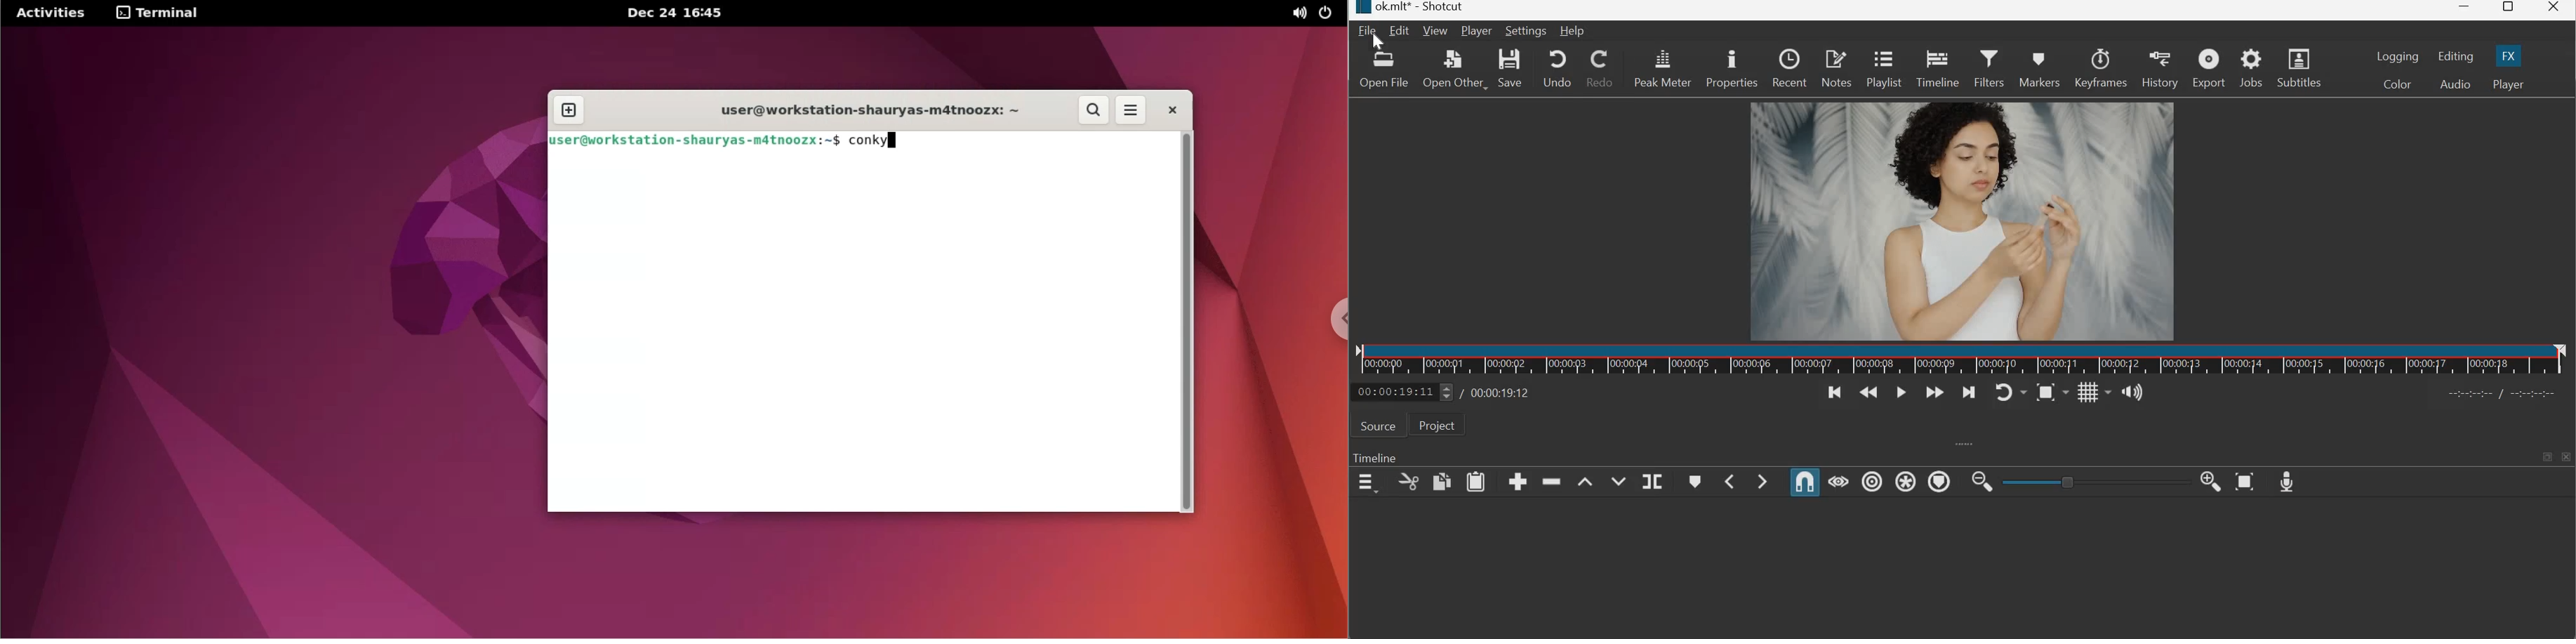  Describe the element at coordinates (2509, 55) in the screenshot. I see `FX` at that location.